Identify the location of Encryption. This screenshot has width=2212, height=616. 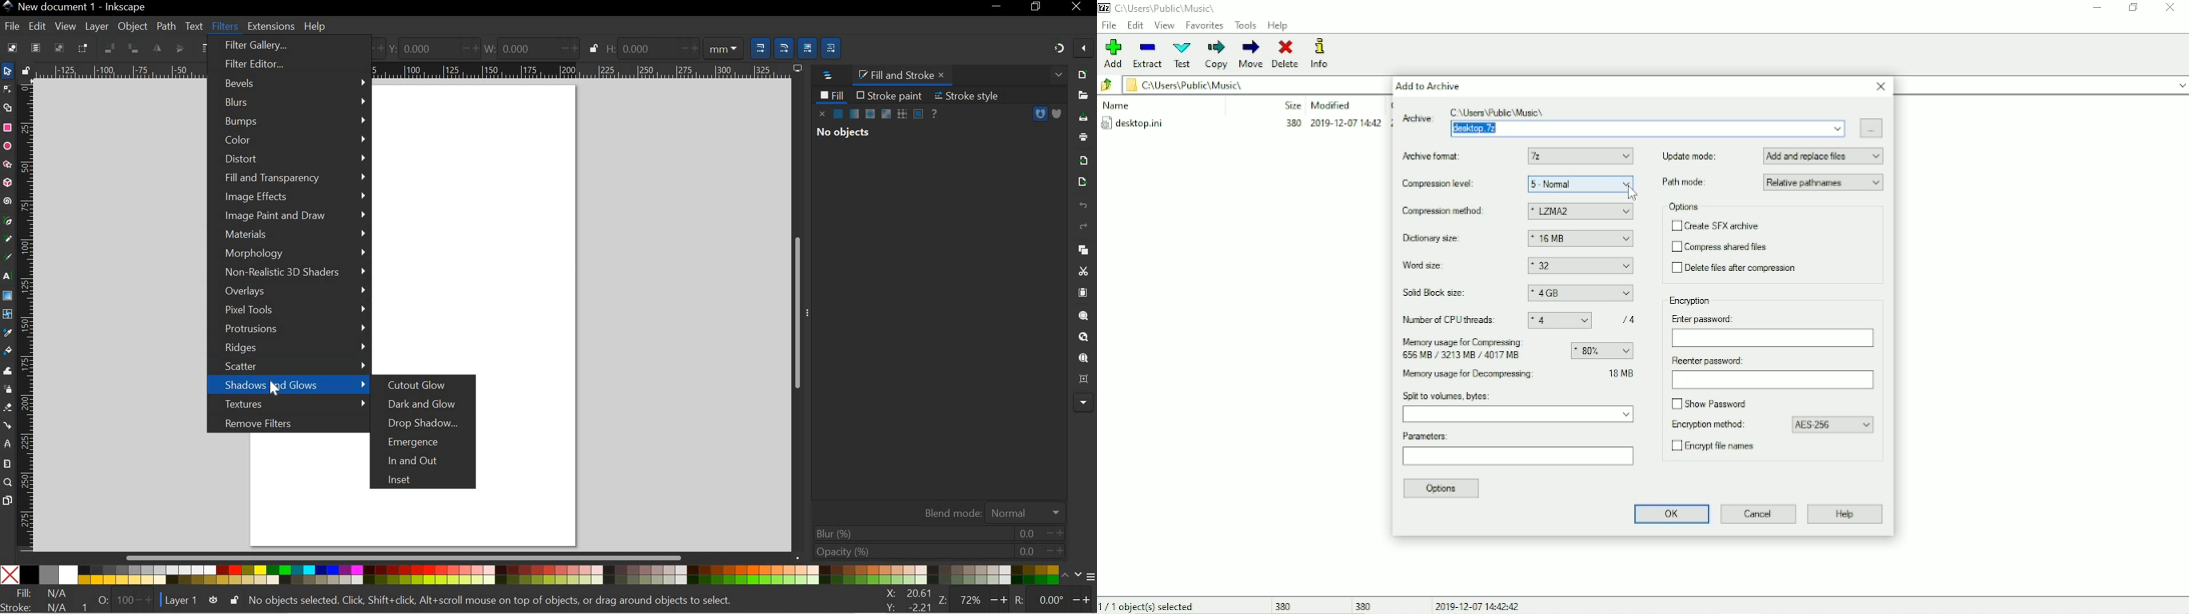
(1691, 301).